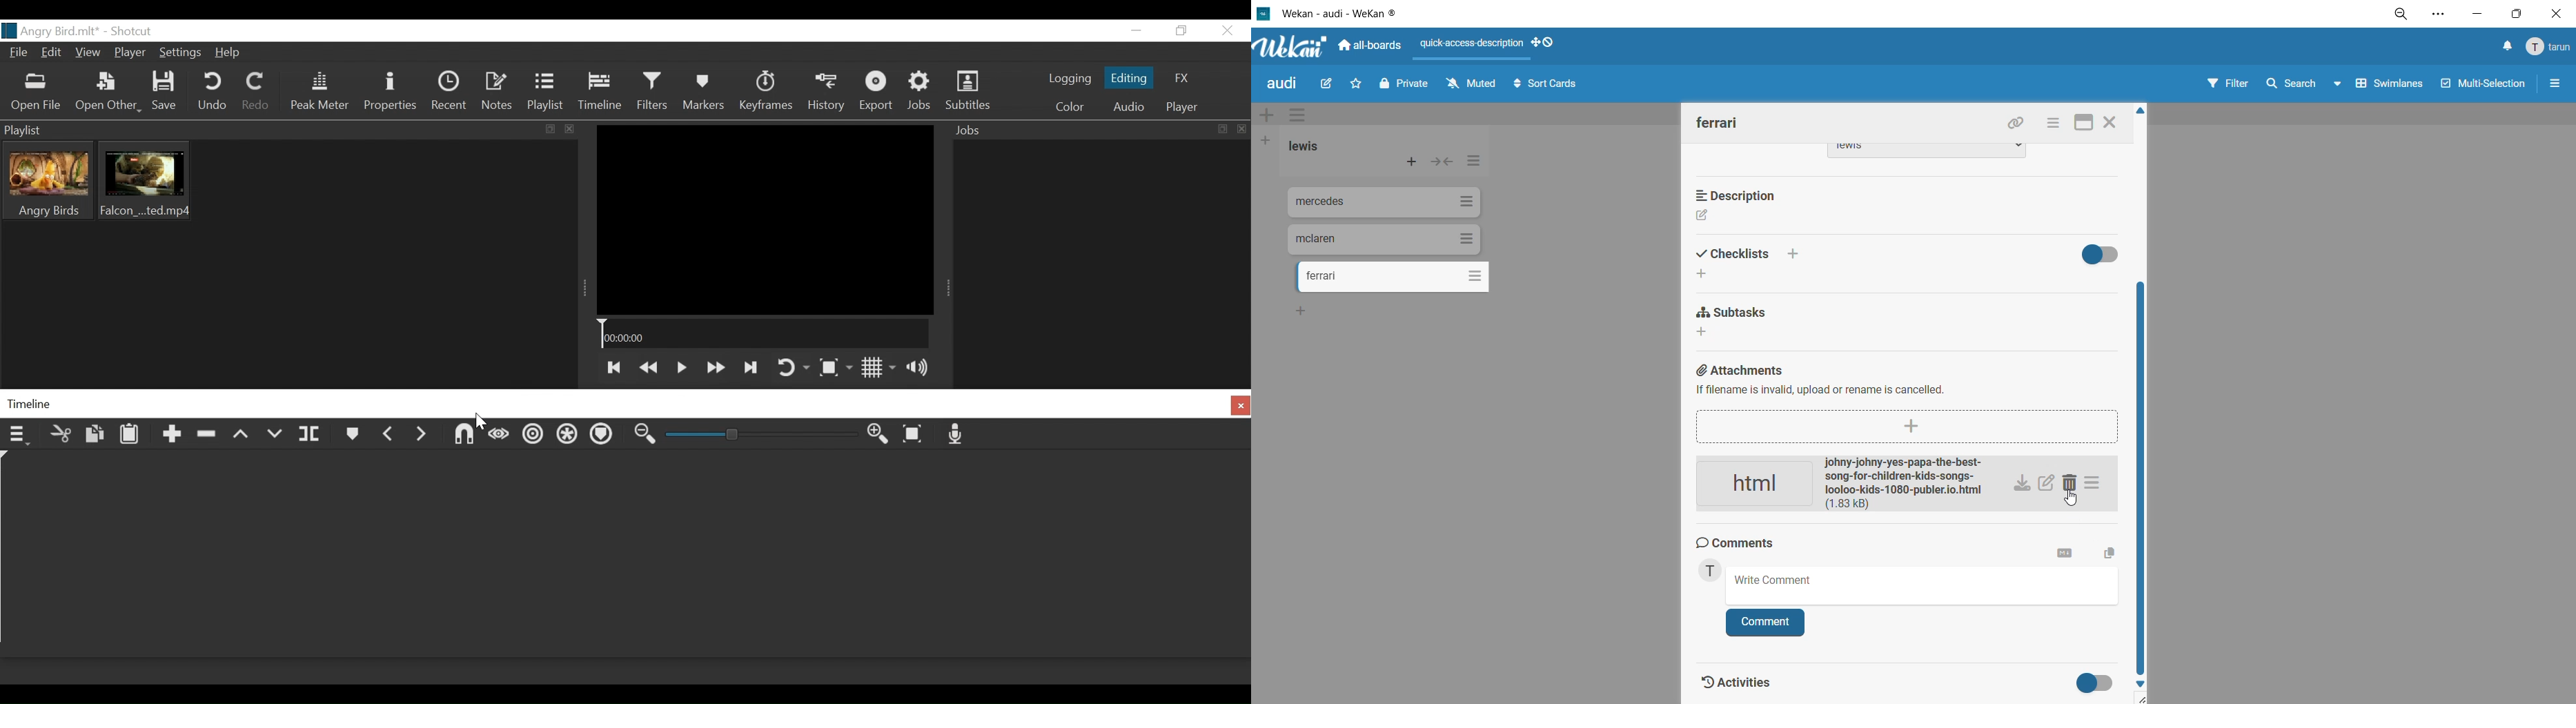  I want to click on Append, so click(169, 437).